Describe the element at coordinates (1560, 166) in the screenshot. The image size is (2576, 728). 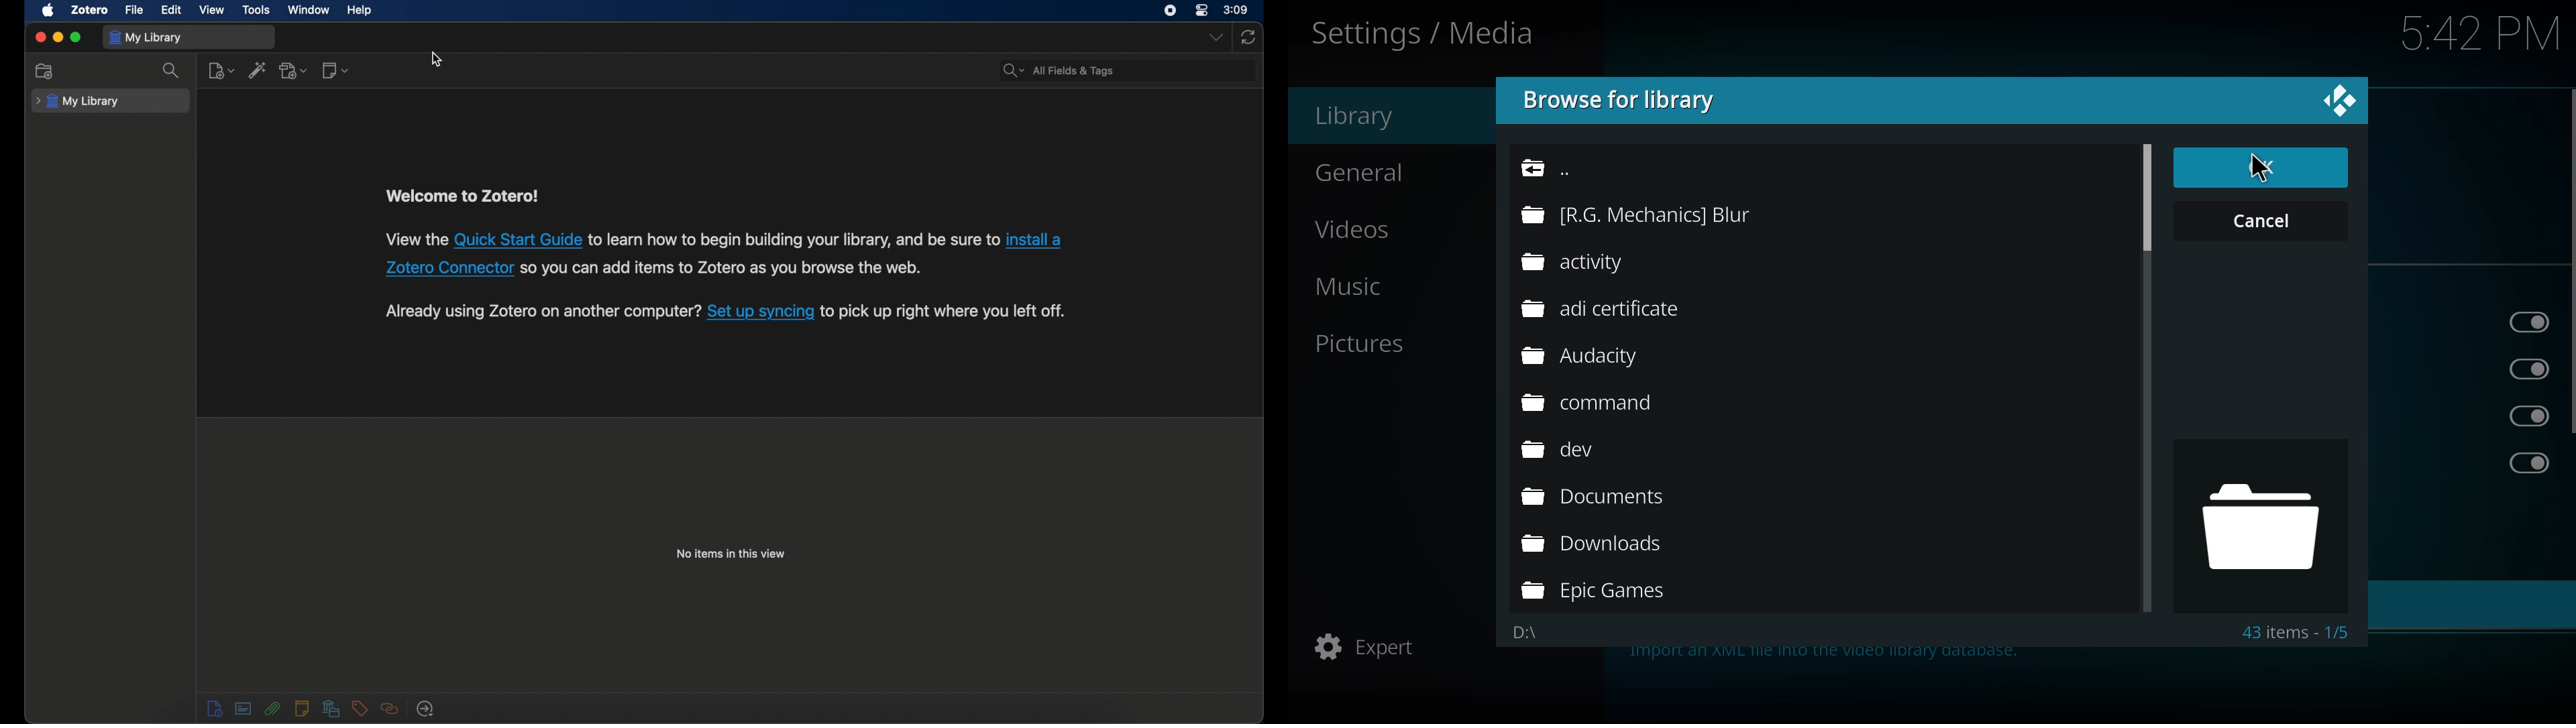
I see `back` at that location.